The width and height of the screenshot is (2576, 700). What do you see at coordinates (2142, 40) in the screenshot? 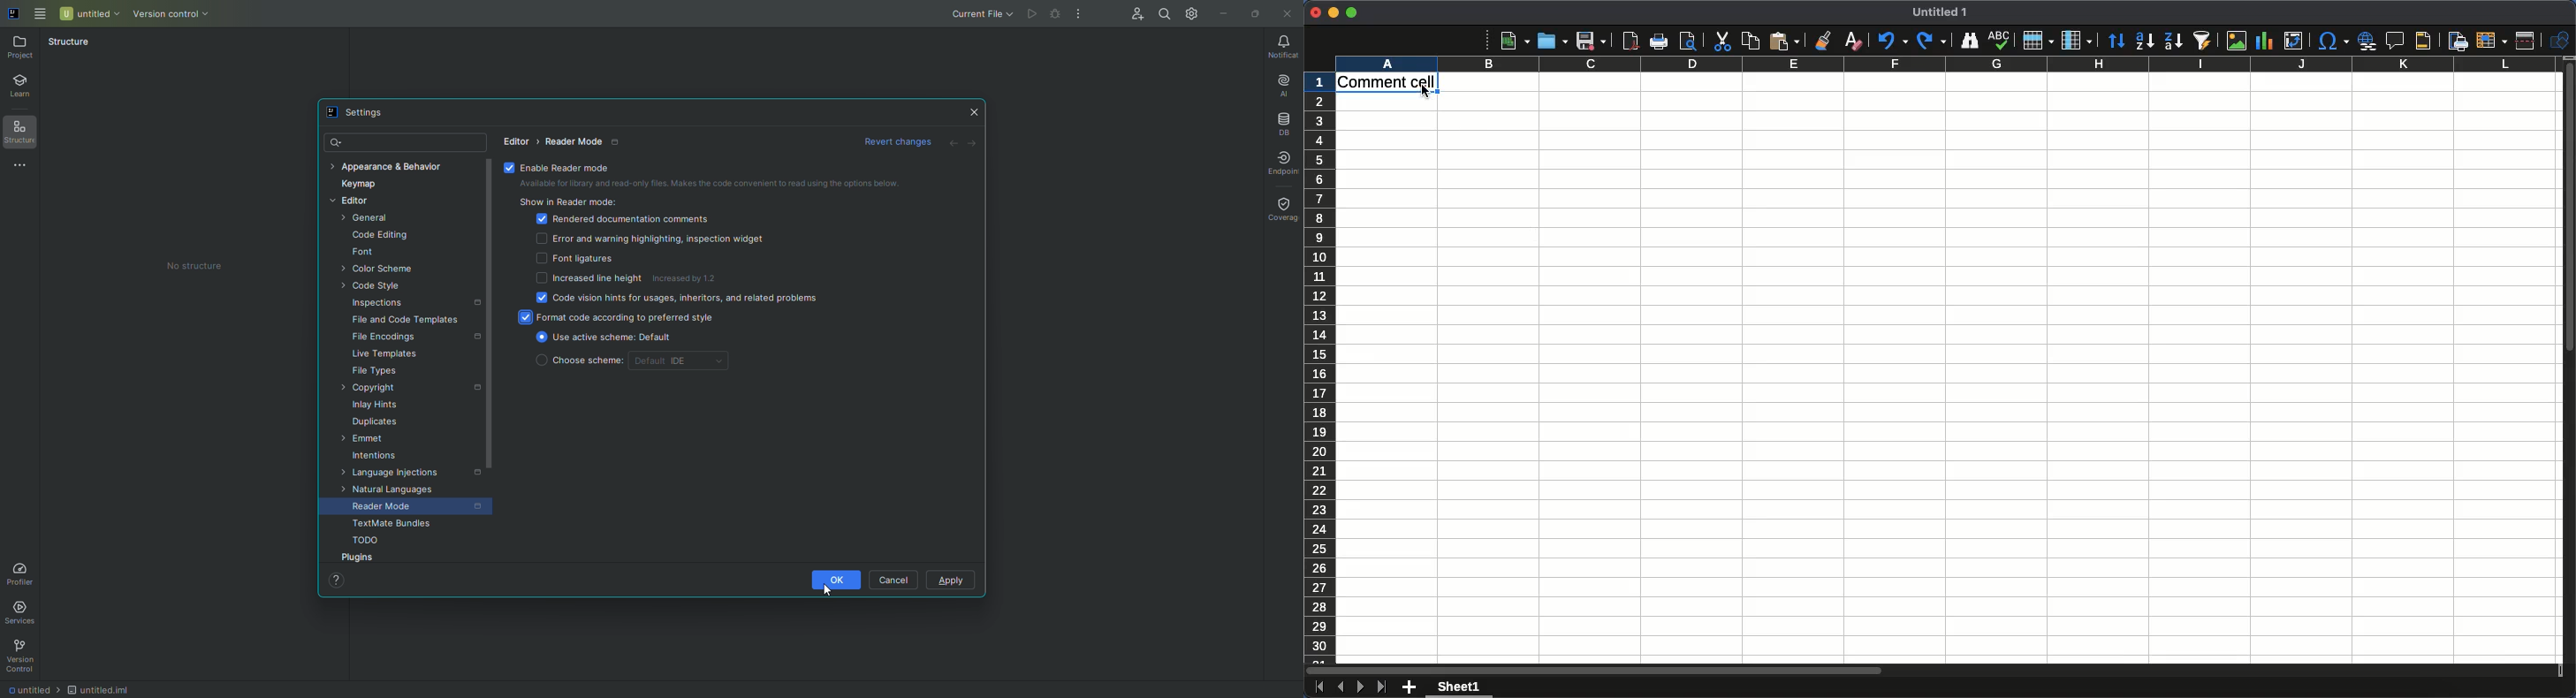
I see `Ascending` at bounding box center [2142, 40].